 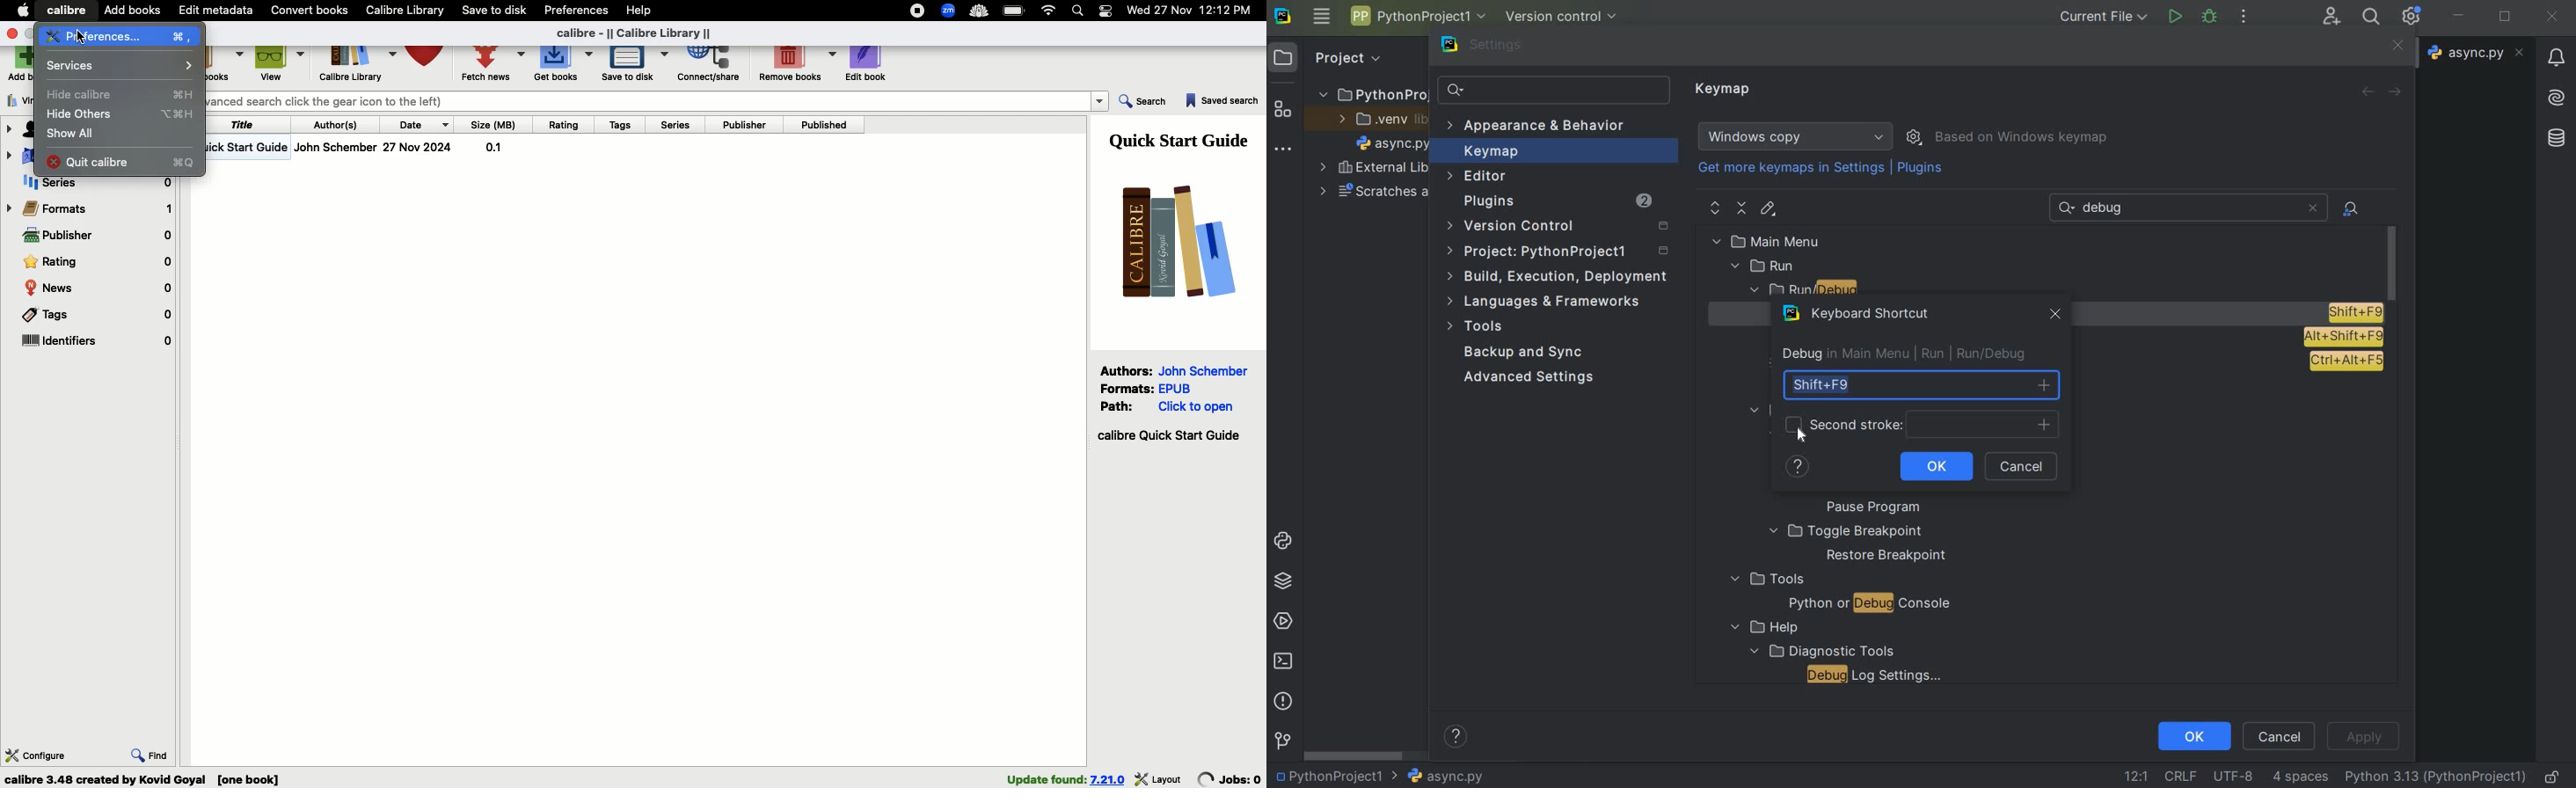 I want to click on View, so click(x=279, y=64).